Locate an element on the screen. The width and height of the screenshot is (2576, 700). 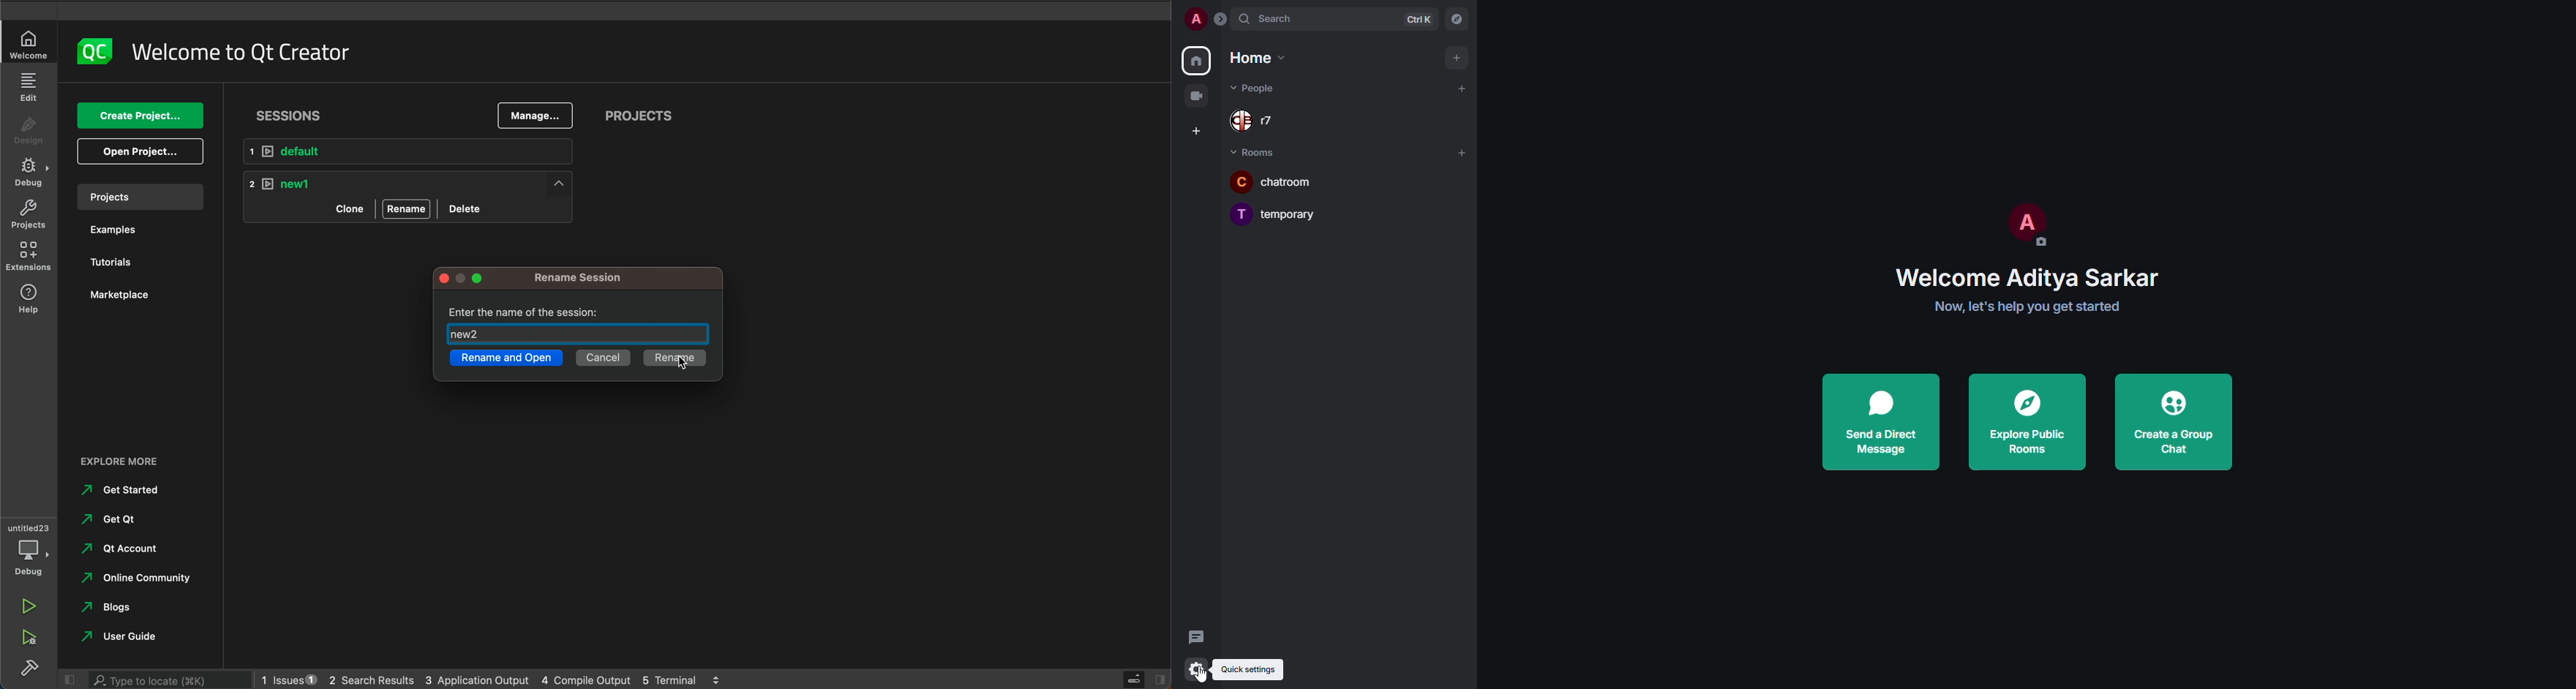
NEW is located at coordinates (413, 183).